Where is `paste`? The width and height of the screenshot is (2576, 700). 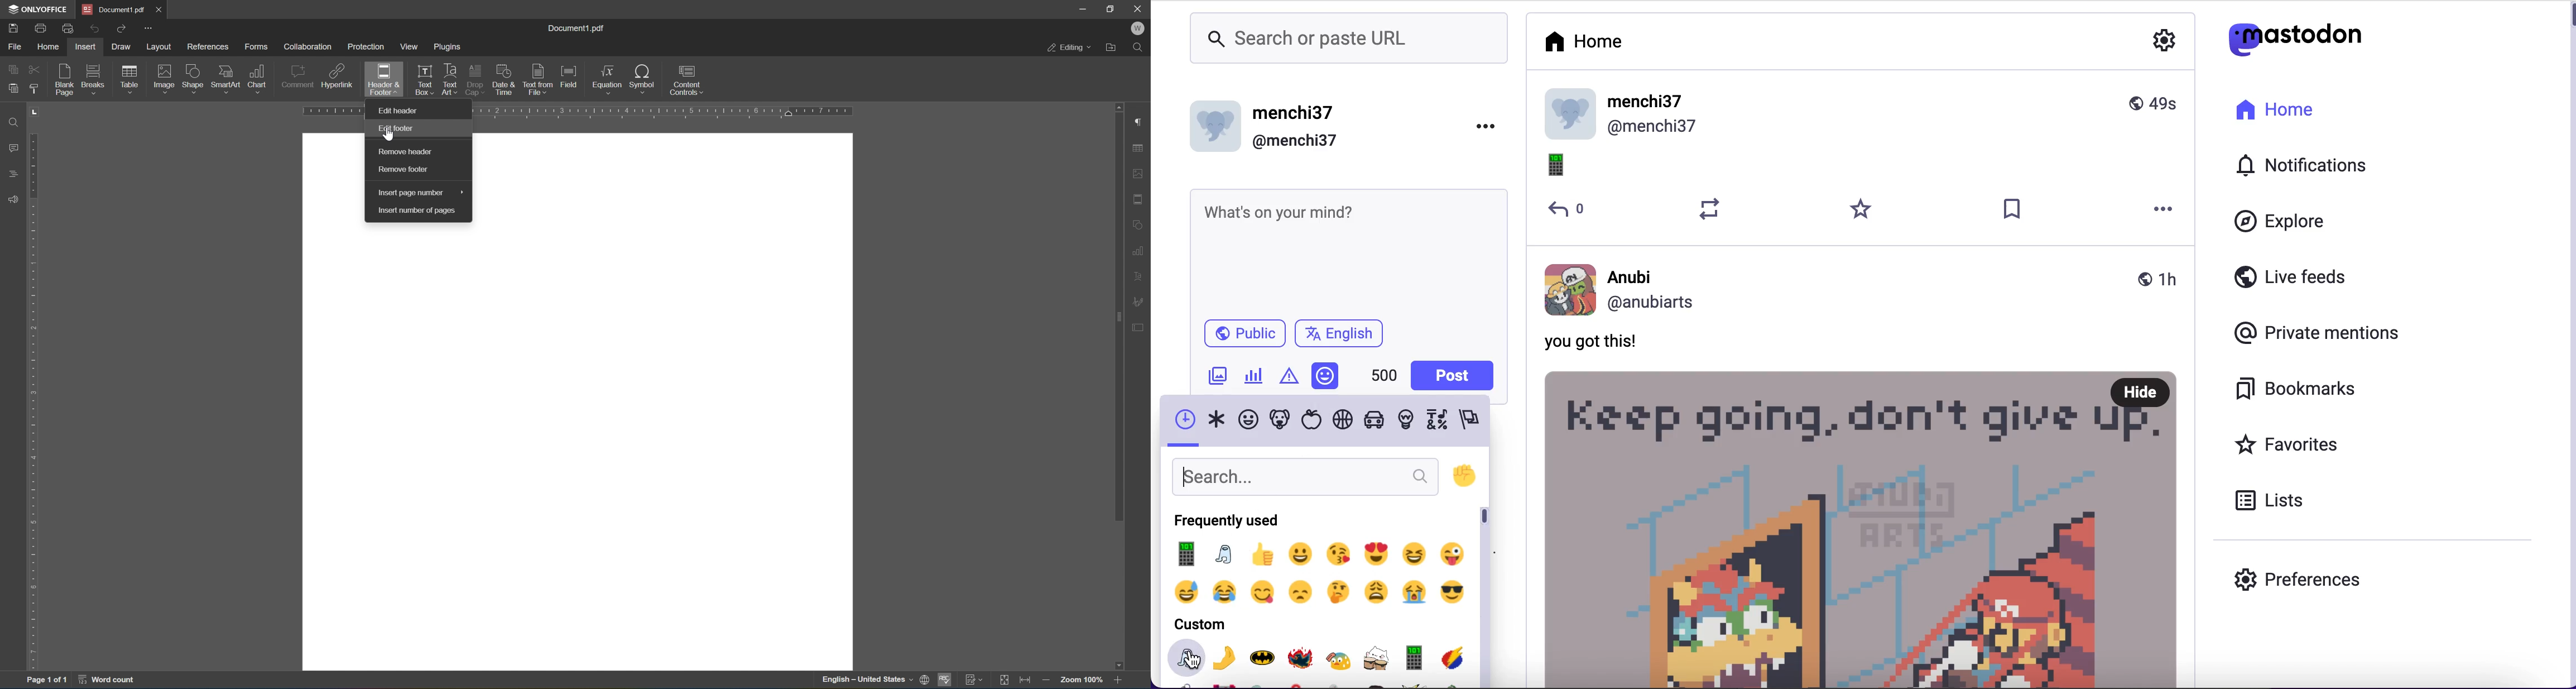
paste is located at coordinates (12, 90).